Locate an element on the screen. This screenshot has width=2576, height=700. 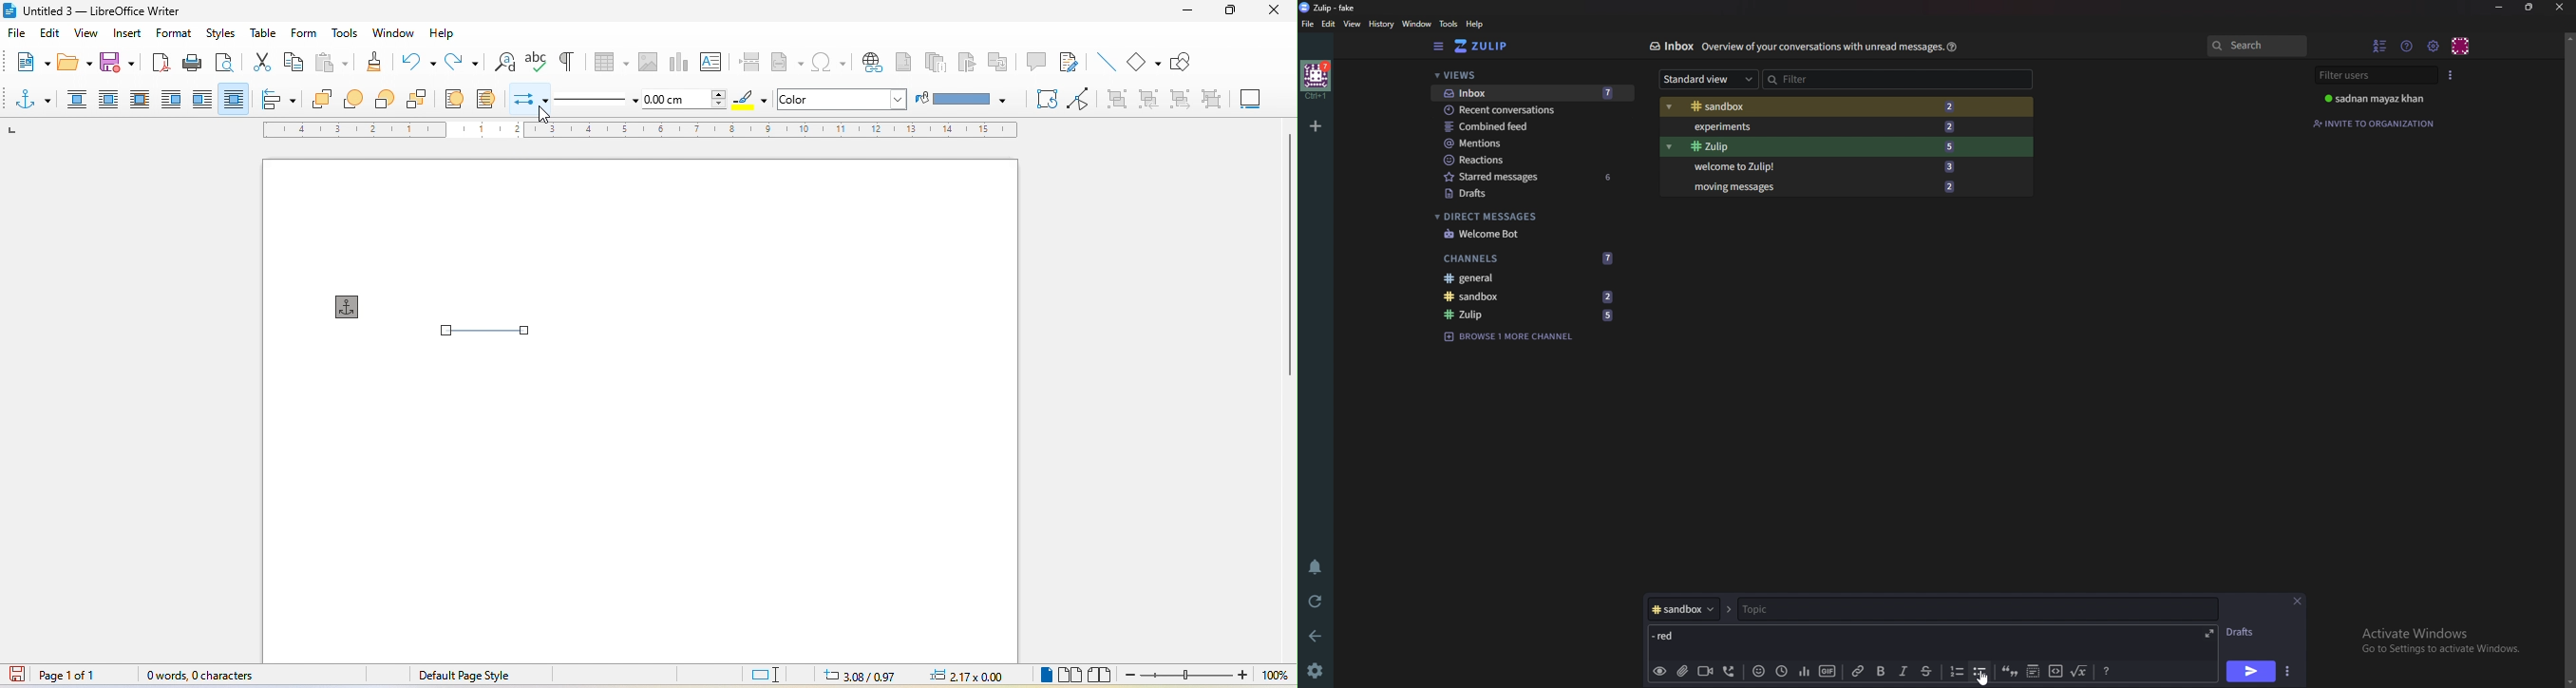
Spoiler is located at coordinates (2035, 670).